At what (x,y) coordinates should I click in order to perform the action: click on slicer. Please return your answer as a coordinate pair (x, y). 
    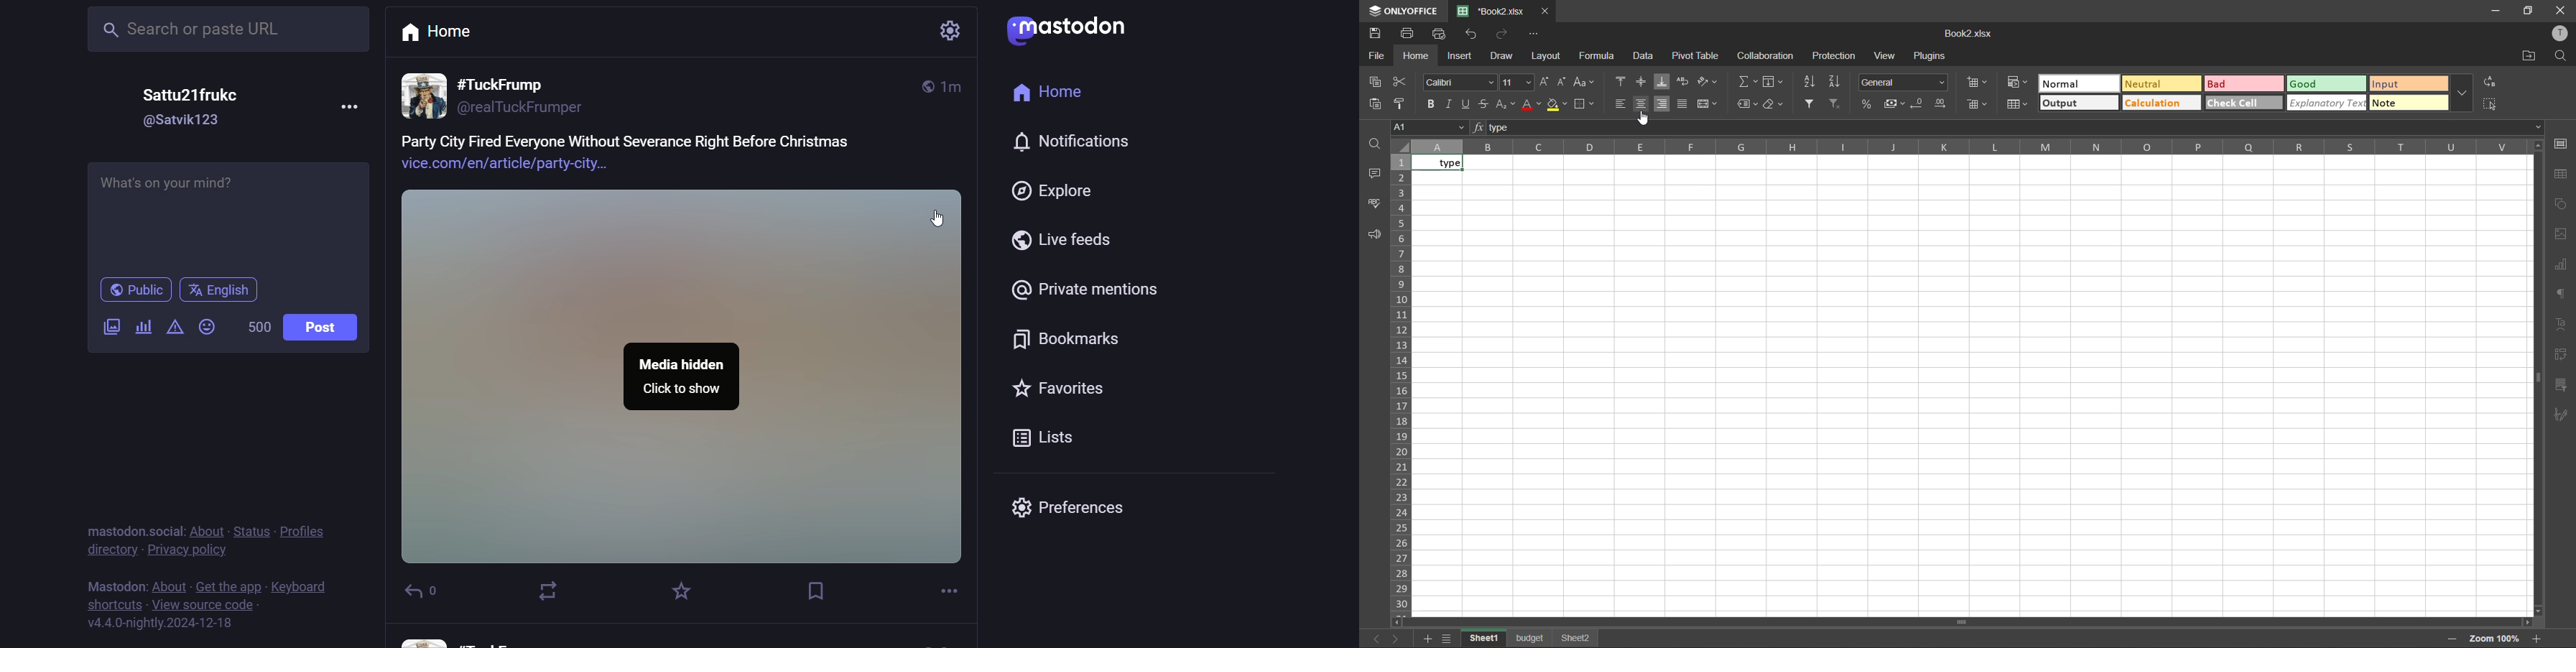
    Looking at the image, I should click on (2561, 387).